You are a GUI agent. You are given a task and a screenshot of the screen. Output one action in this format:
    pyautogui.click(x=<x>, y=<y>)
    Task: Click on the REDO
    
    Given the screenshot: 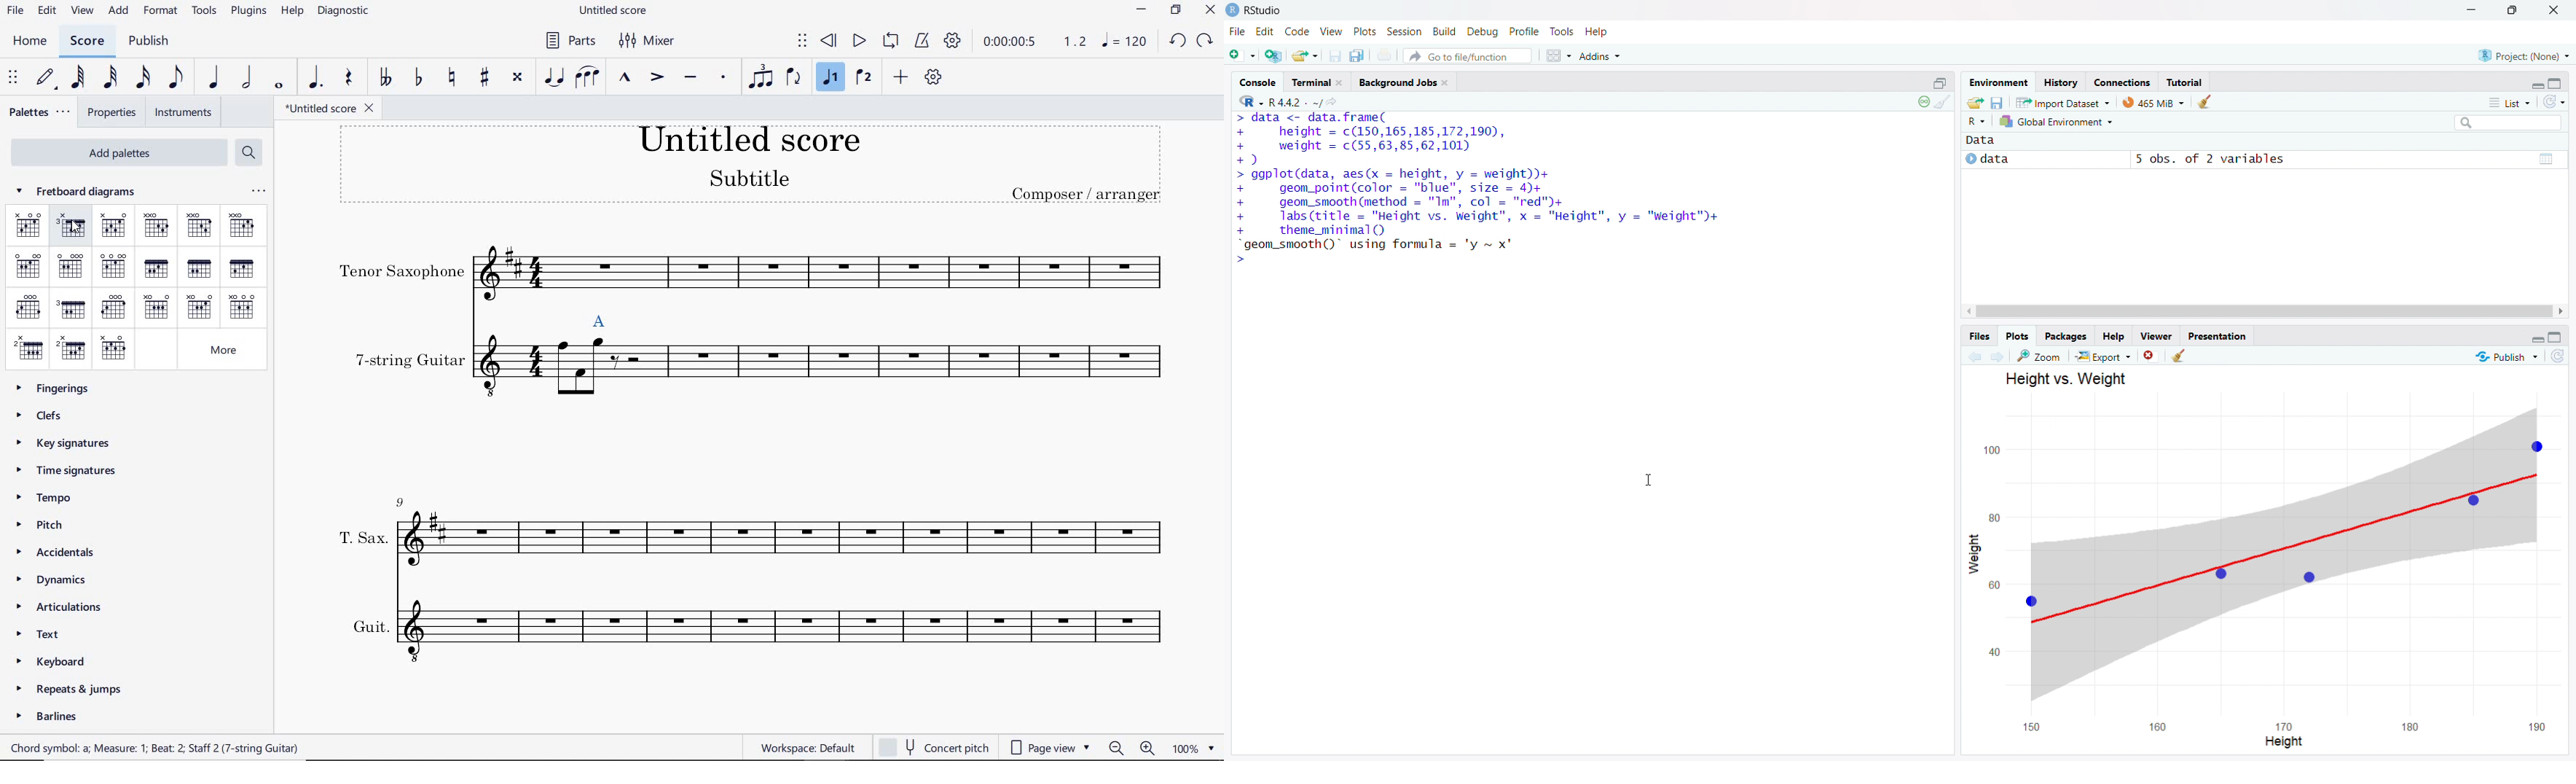 What is the action you would take?
    pyautogui.click(x=1205, y=42)
    